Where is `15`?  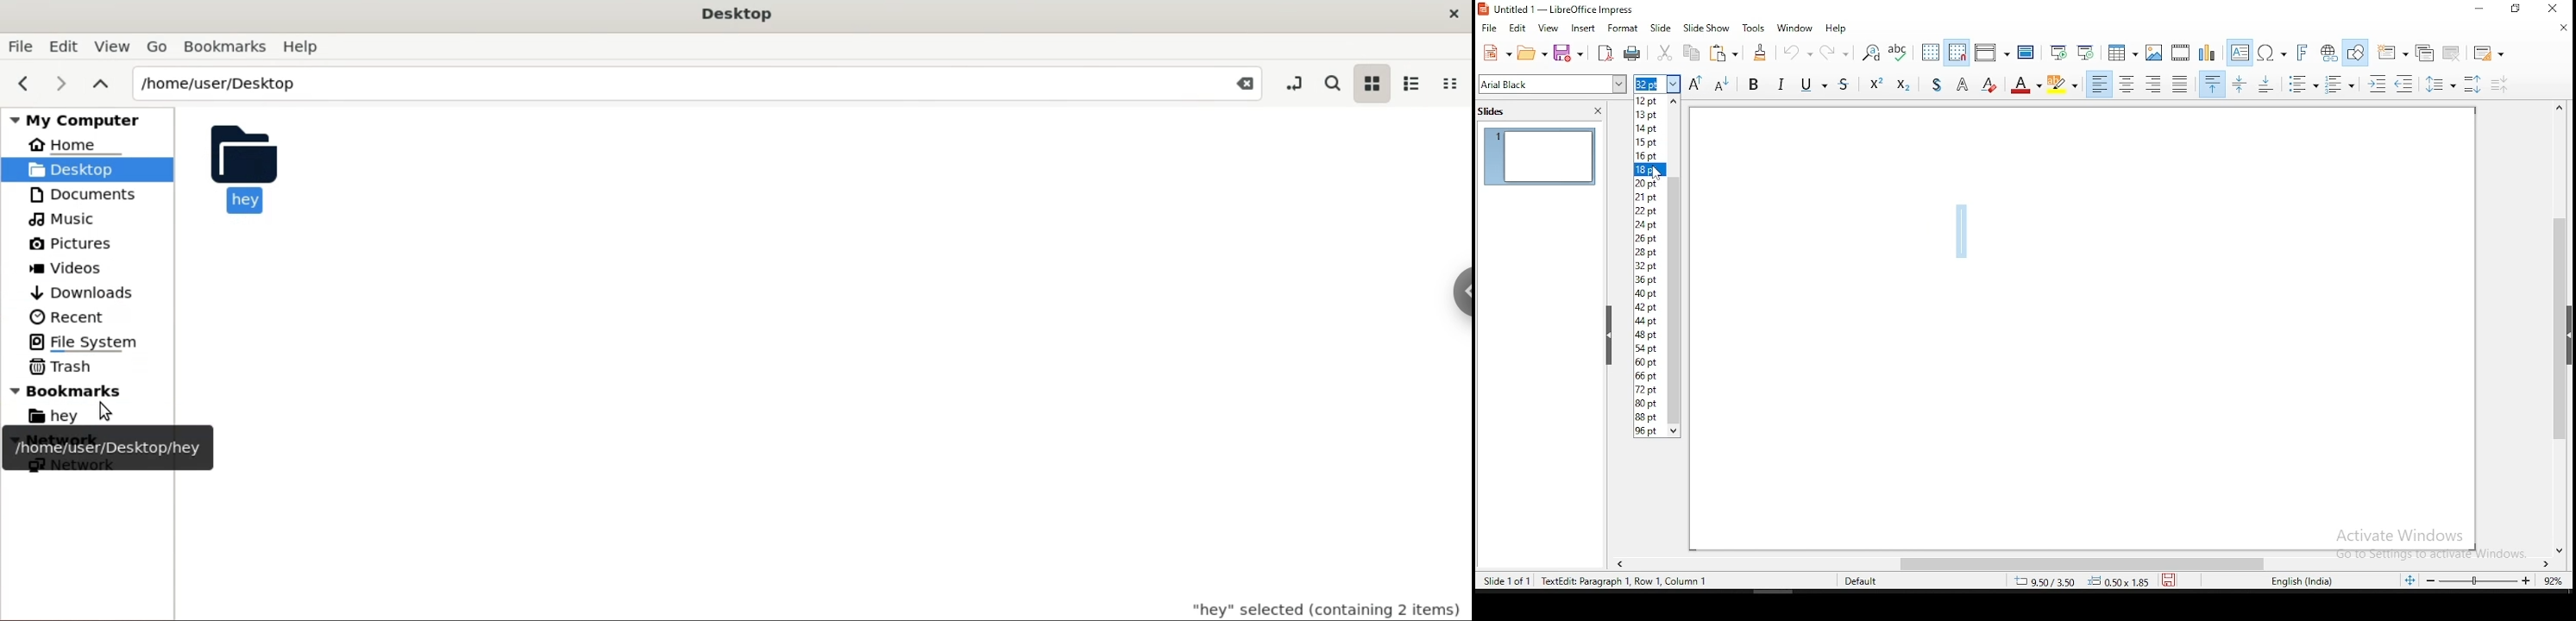
15 is located at coordinates (1649, 141).